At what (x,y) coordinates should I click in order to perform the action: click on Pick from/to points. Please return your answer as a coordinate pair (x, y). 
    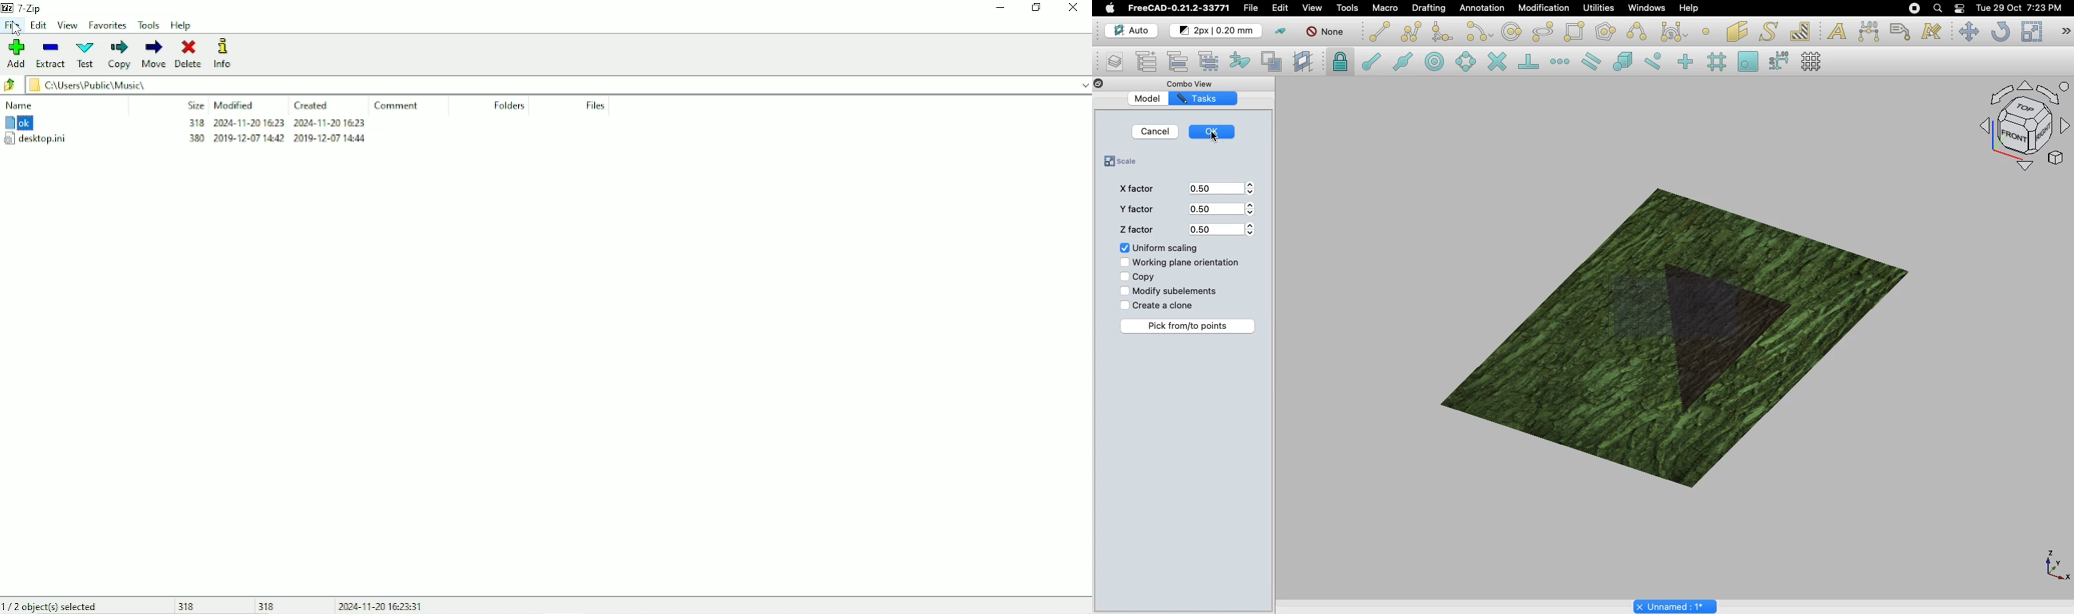
    Looking at the image, I should click on (1189, 326).